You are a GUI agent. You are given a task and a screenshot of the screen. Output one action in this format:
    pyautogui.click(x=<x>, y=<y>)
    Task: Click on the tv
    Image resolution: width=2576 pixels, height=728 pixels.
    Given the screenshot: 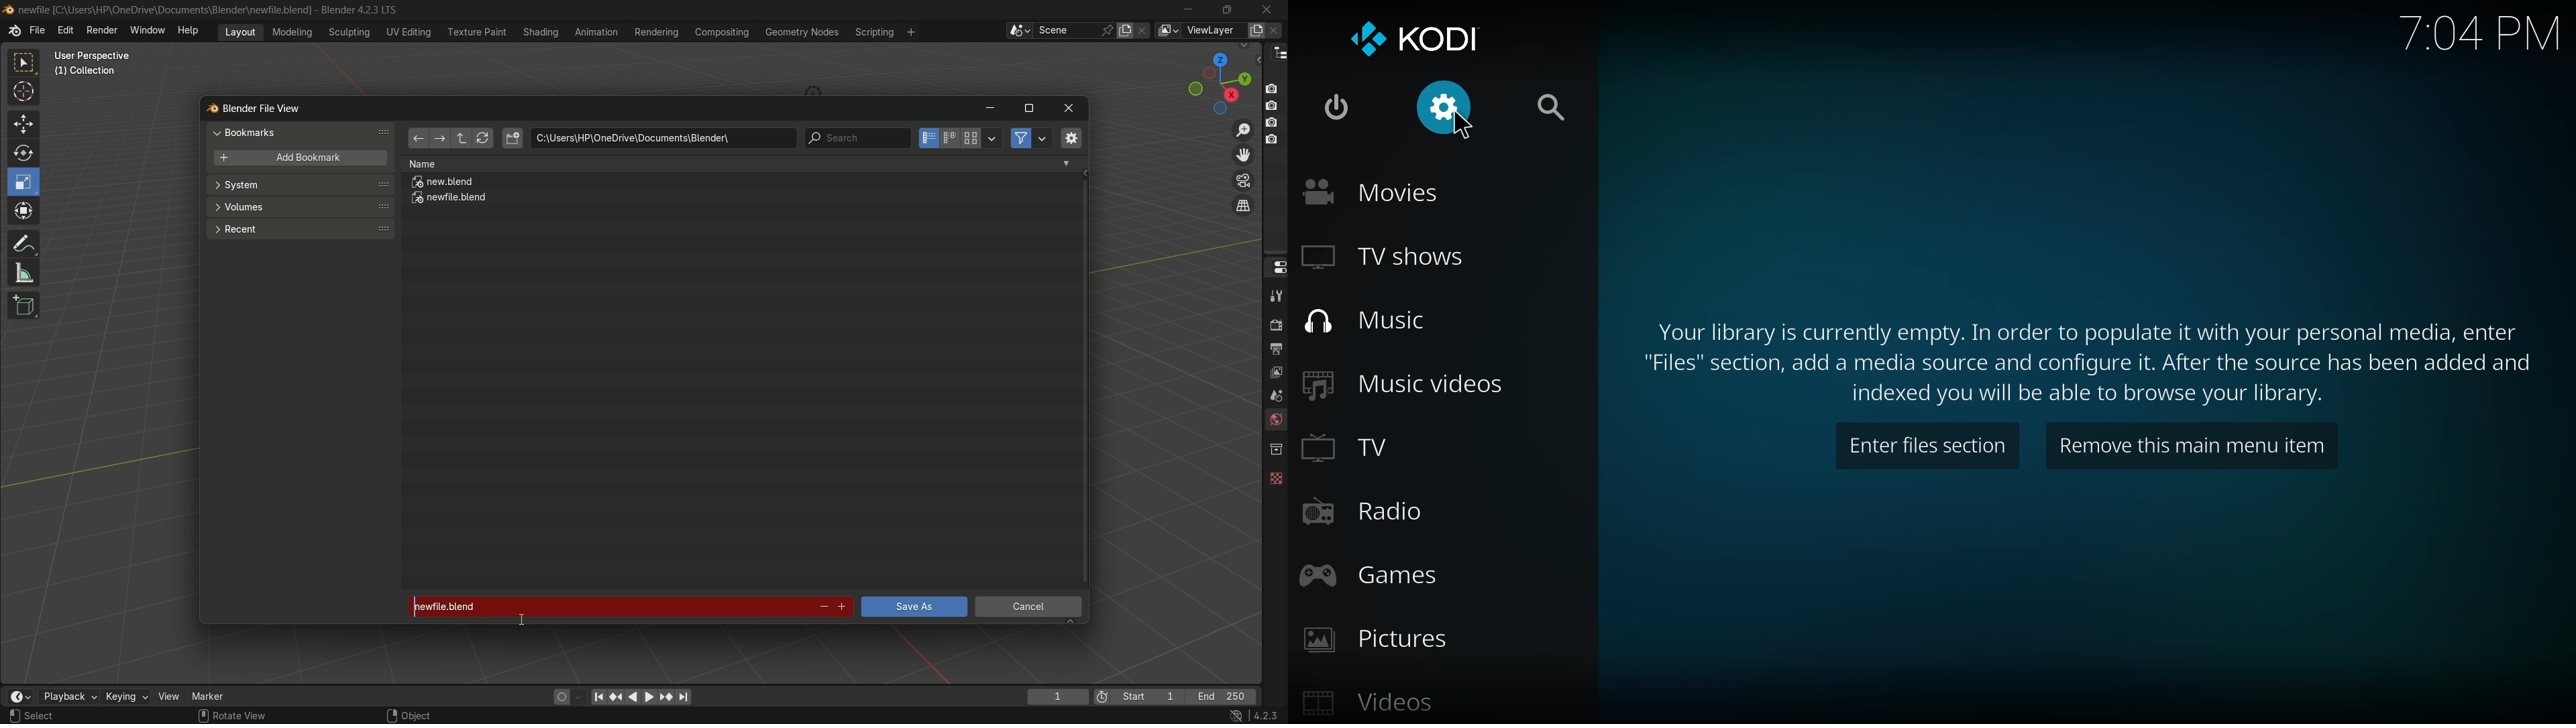 What is the action you would take?
    pyautogui.click(x=1359, y=452)
    